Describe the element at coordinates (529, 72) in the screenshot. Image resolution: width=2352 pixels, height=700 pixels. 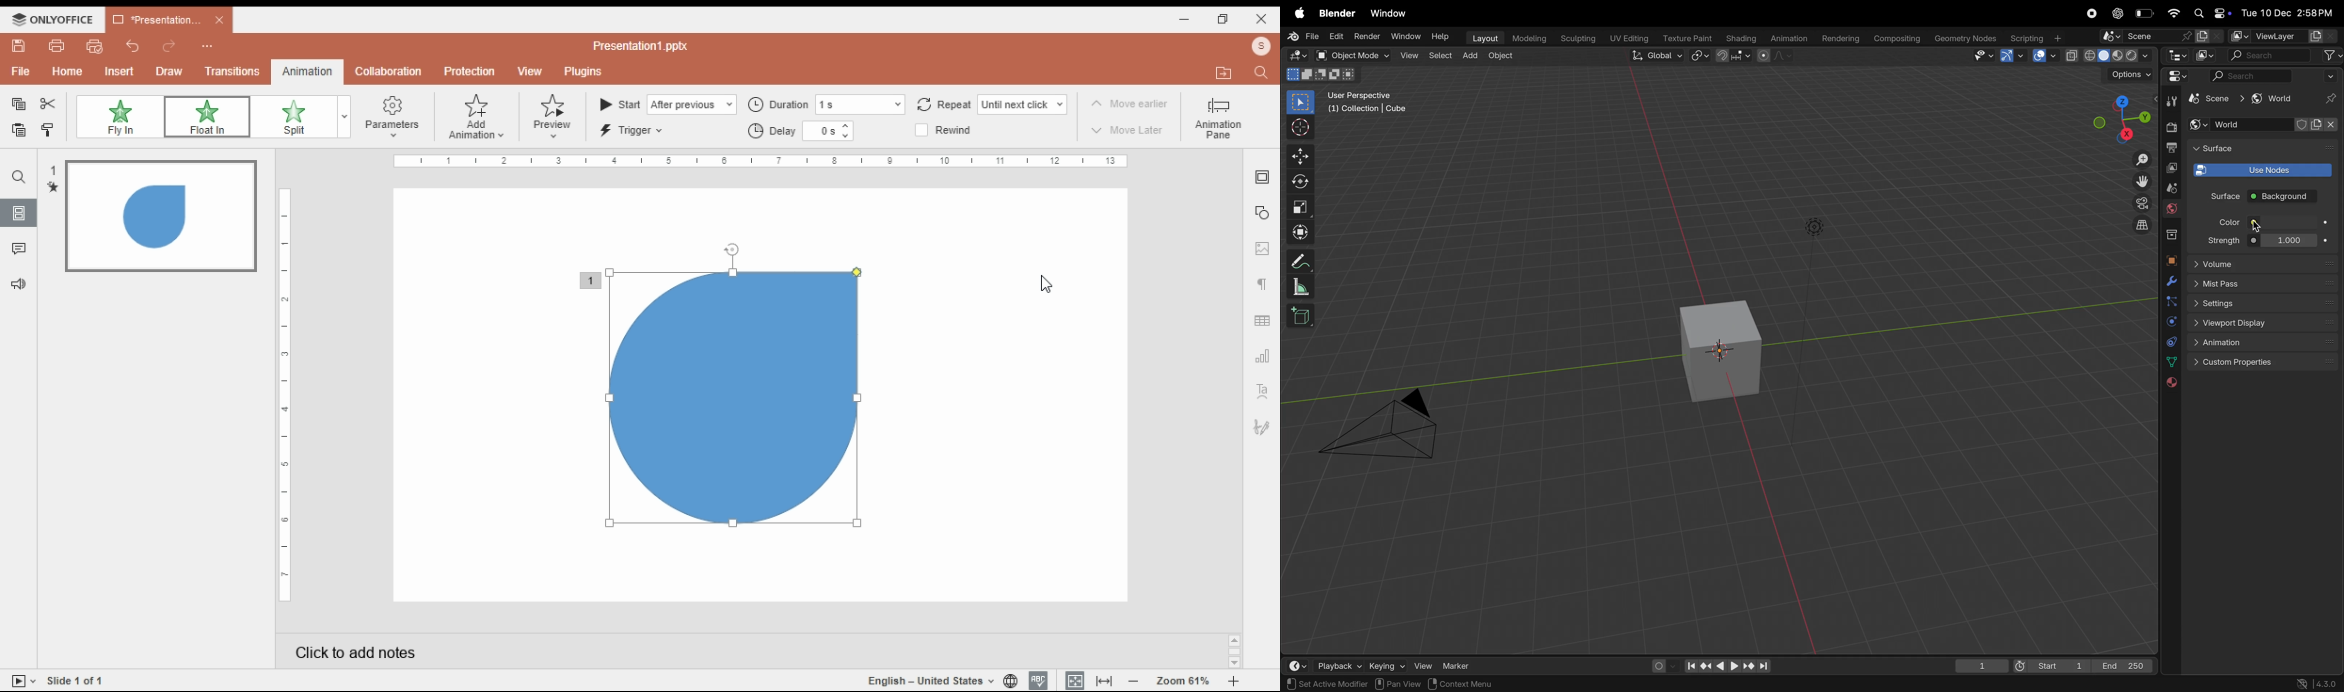
I see `view` at that location.